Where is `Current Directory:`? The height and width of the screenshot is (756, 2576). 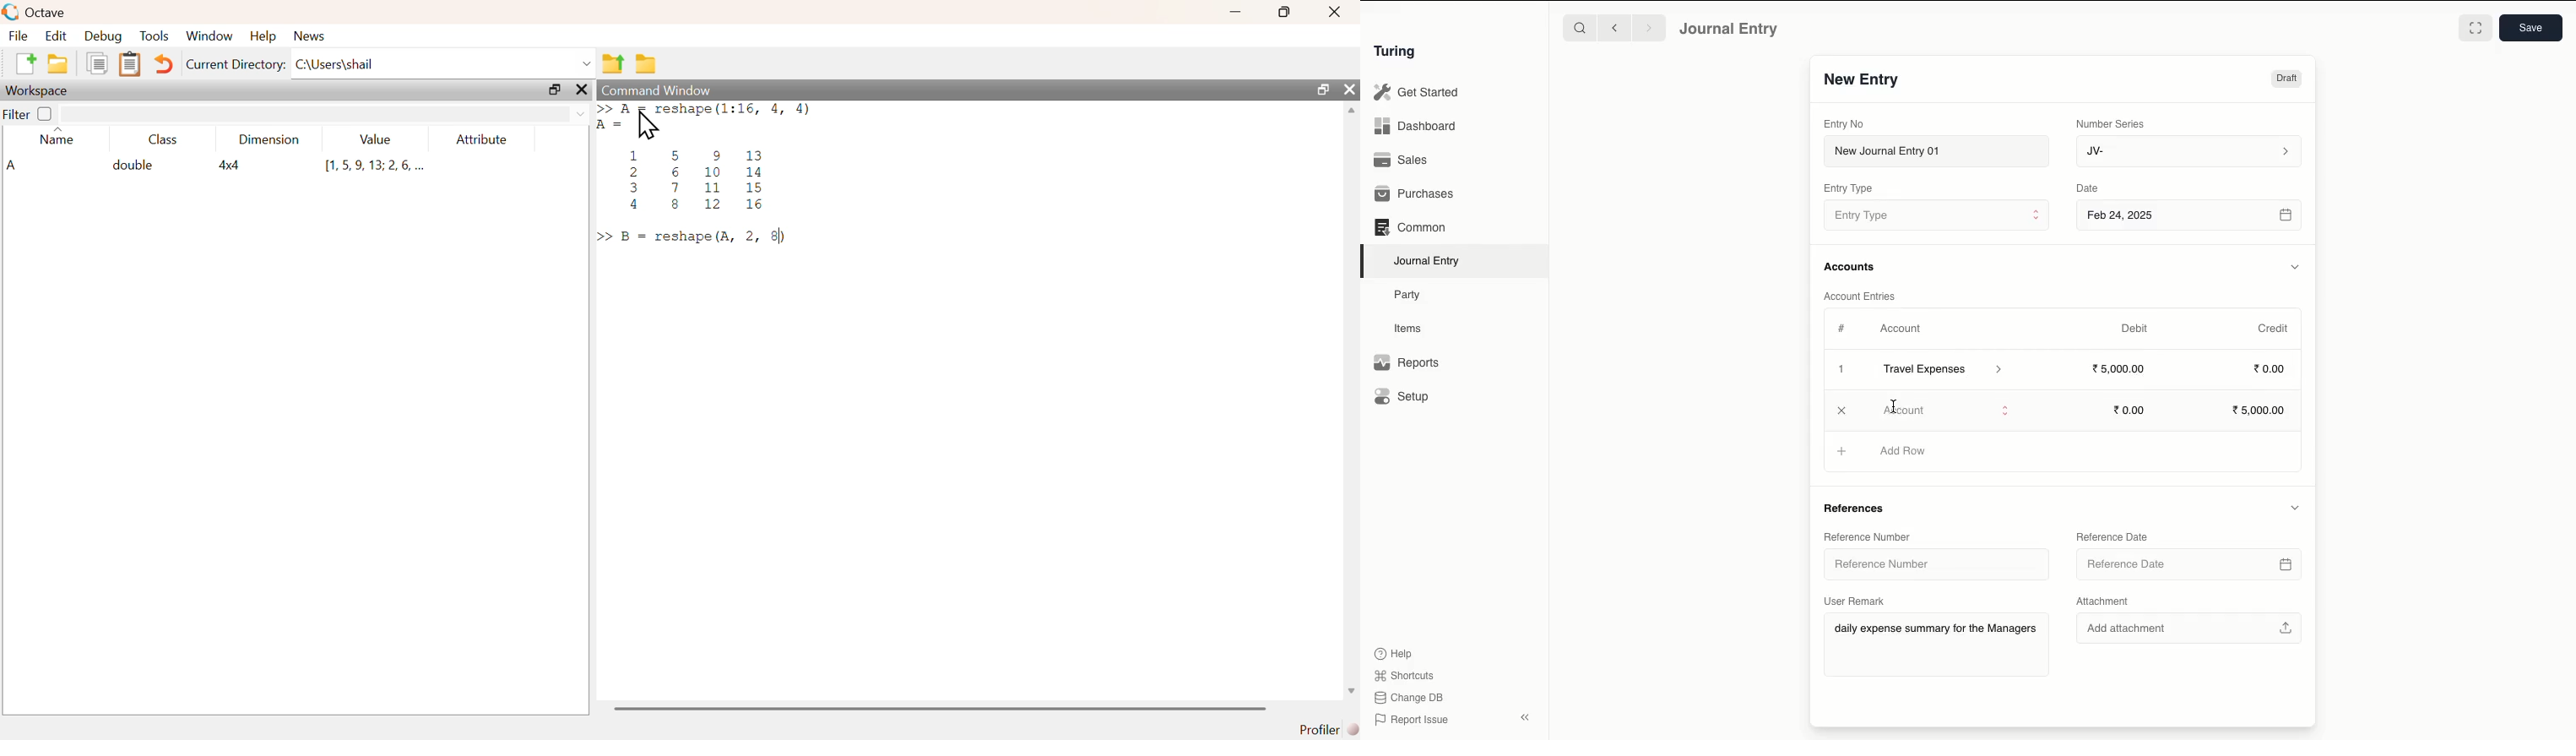 Current Directory: is located at coordinates (233, 65).